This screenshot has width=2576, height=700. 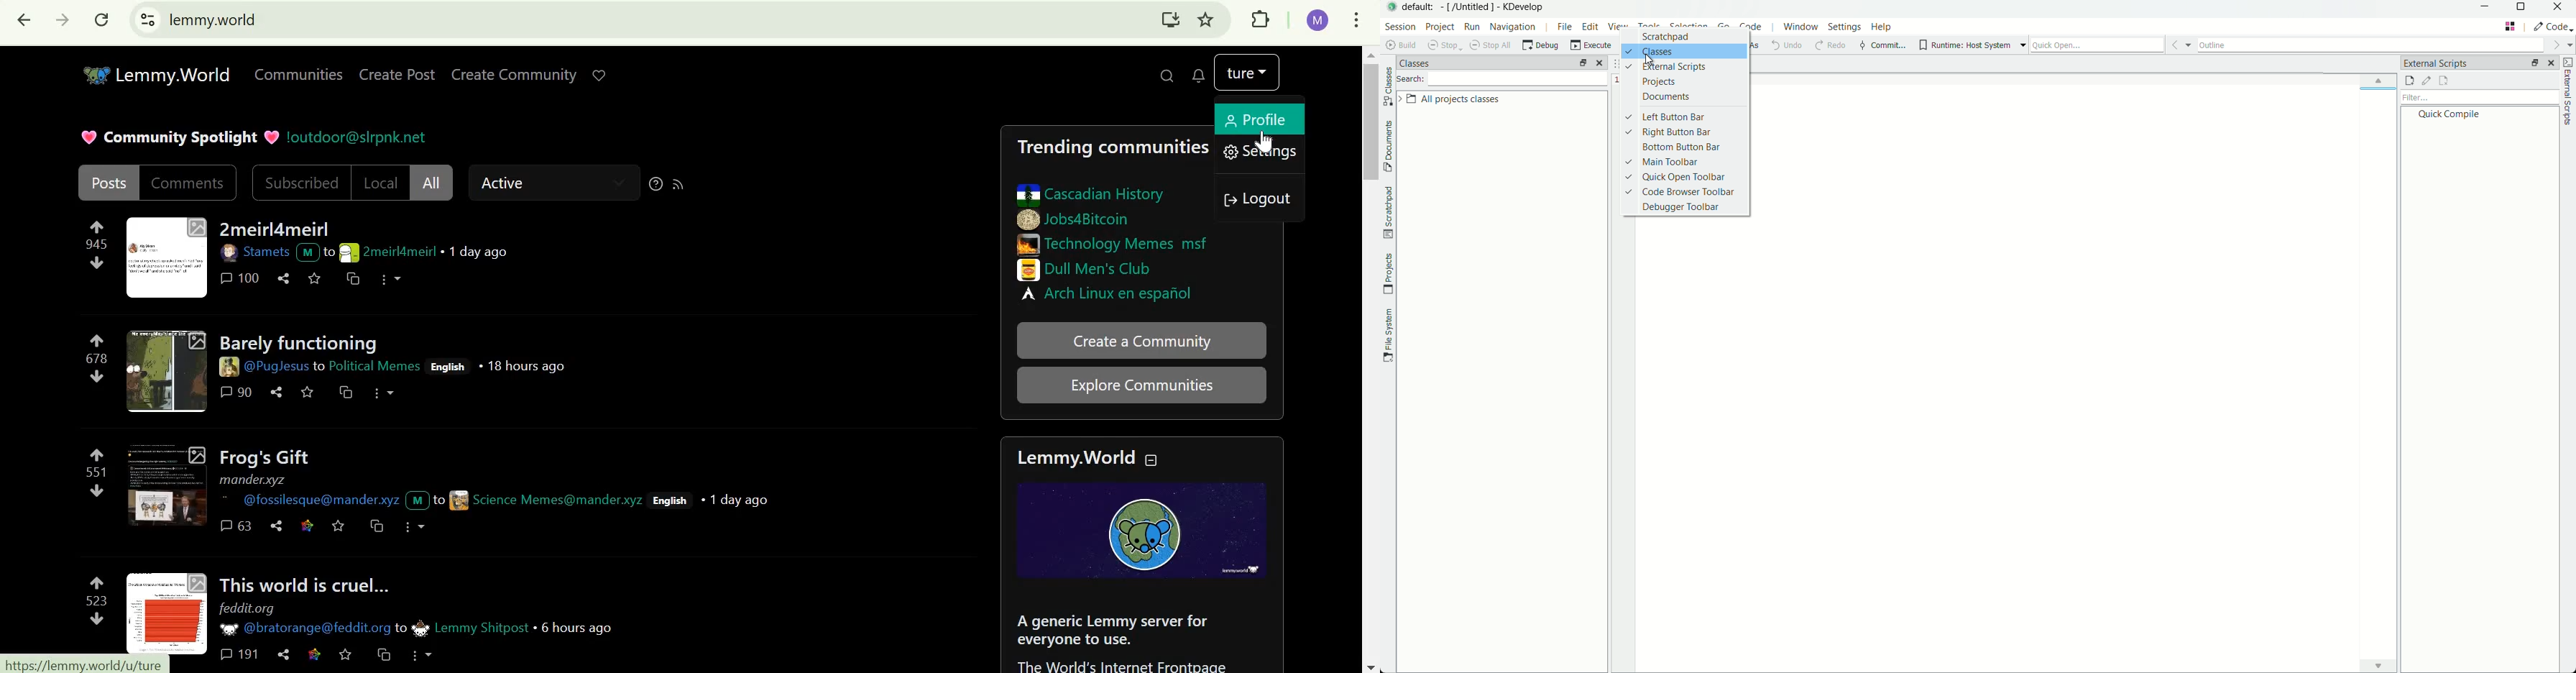 What do you see at coordinates (189, 183) in the screenshot?
I see `comments` at bounding box center [189, 183].